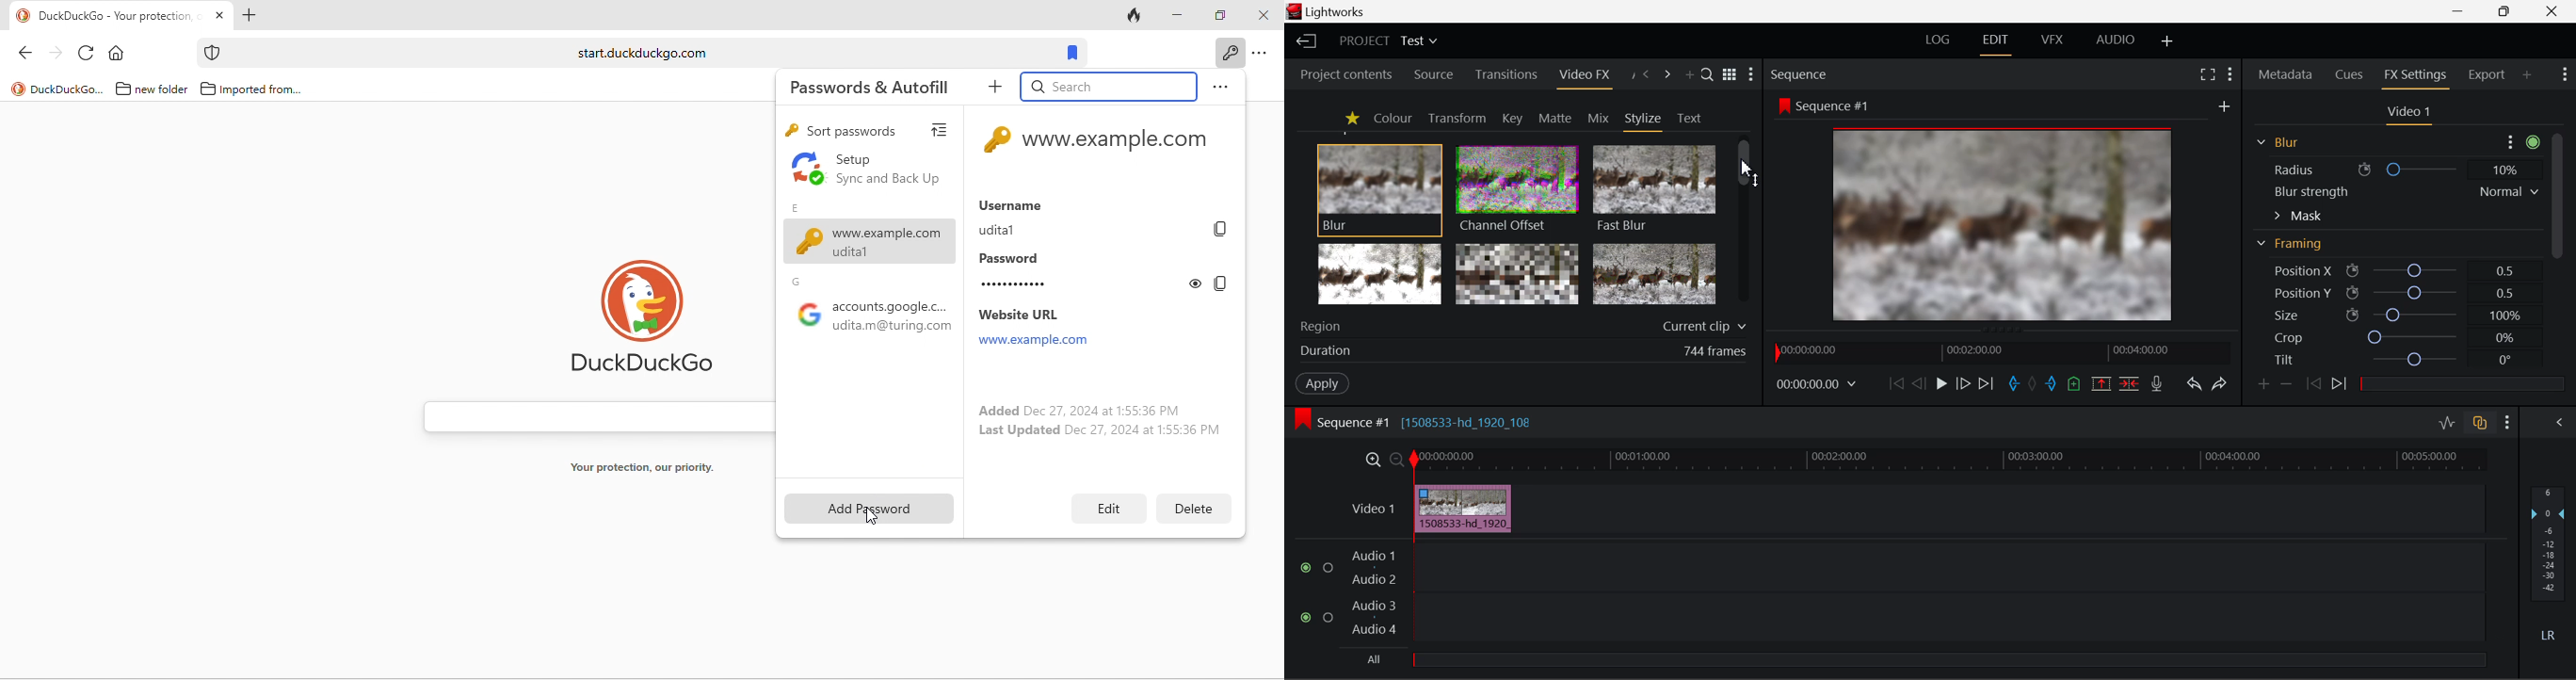  Describe the element at coordinates (2052, 380) in the screenshot. I see `Mark Out` at that location.